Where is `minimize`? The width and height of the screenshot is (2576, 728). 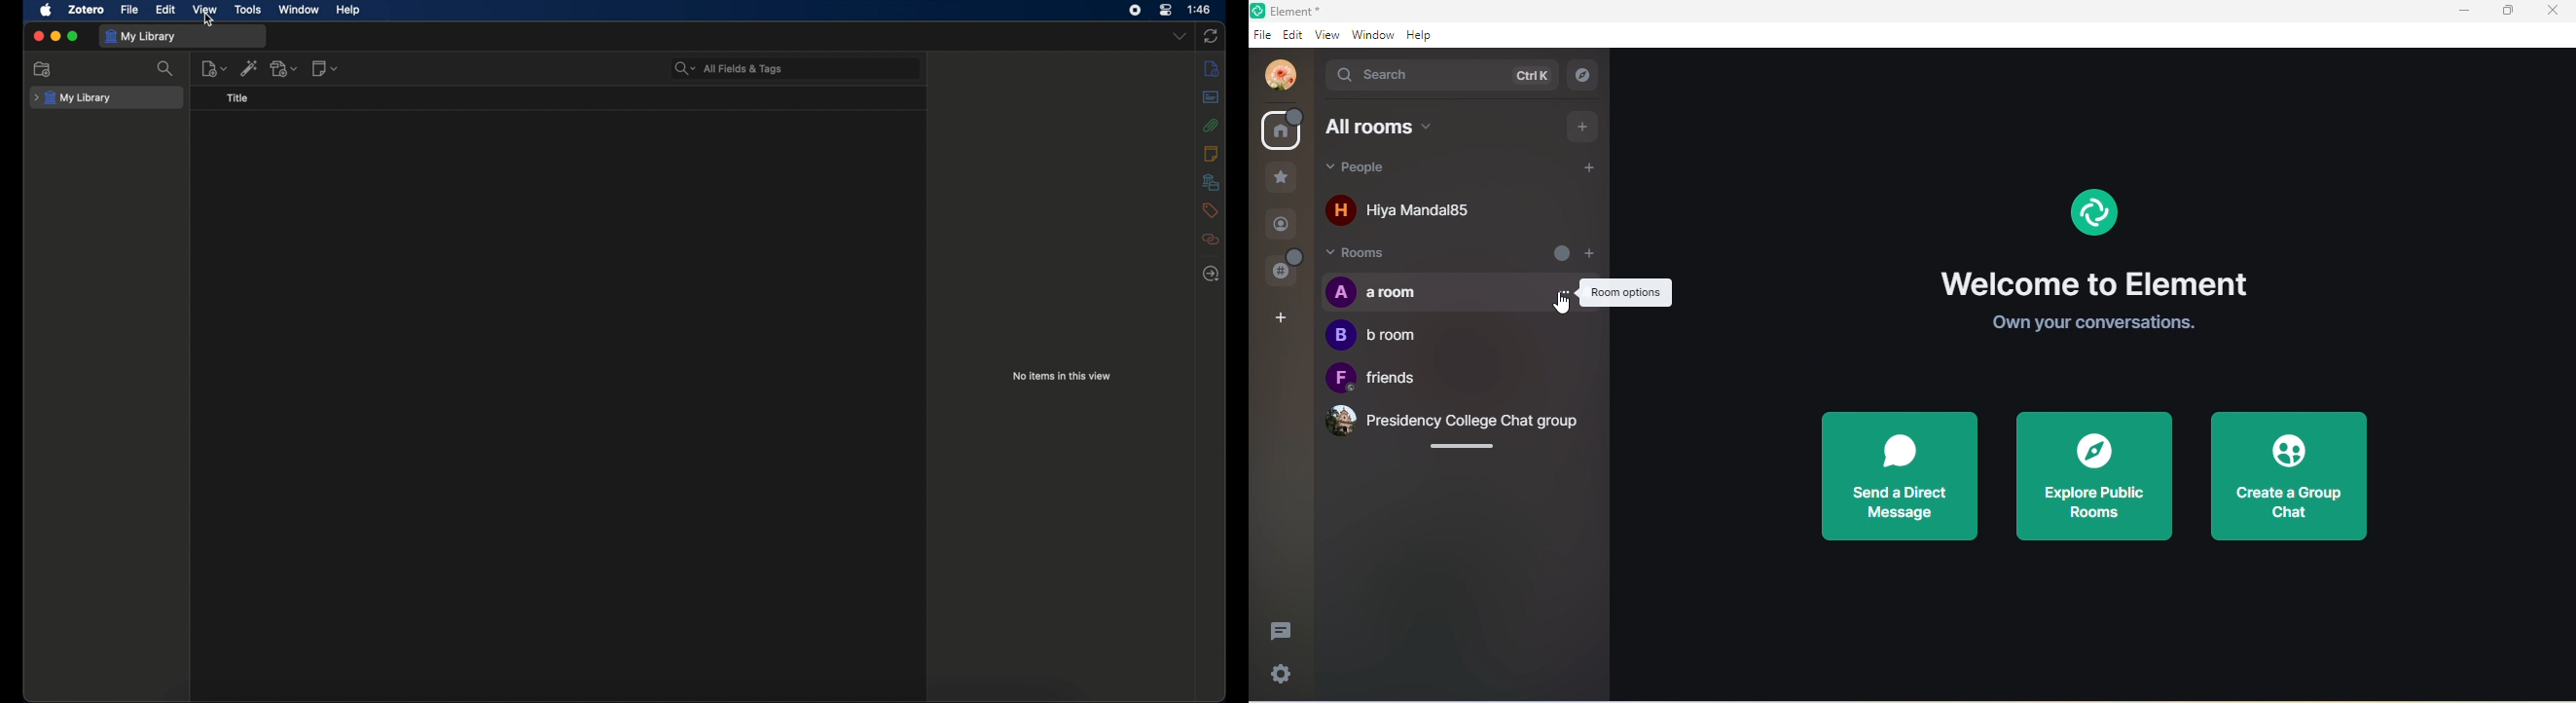 minimize is located at coordinates (2452, 12).